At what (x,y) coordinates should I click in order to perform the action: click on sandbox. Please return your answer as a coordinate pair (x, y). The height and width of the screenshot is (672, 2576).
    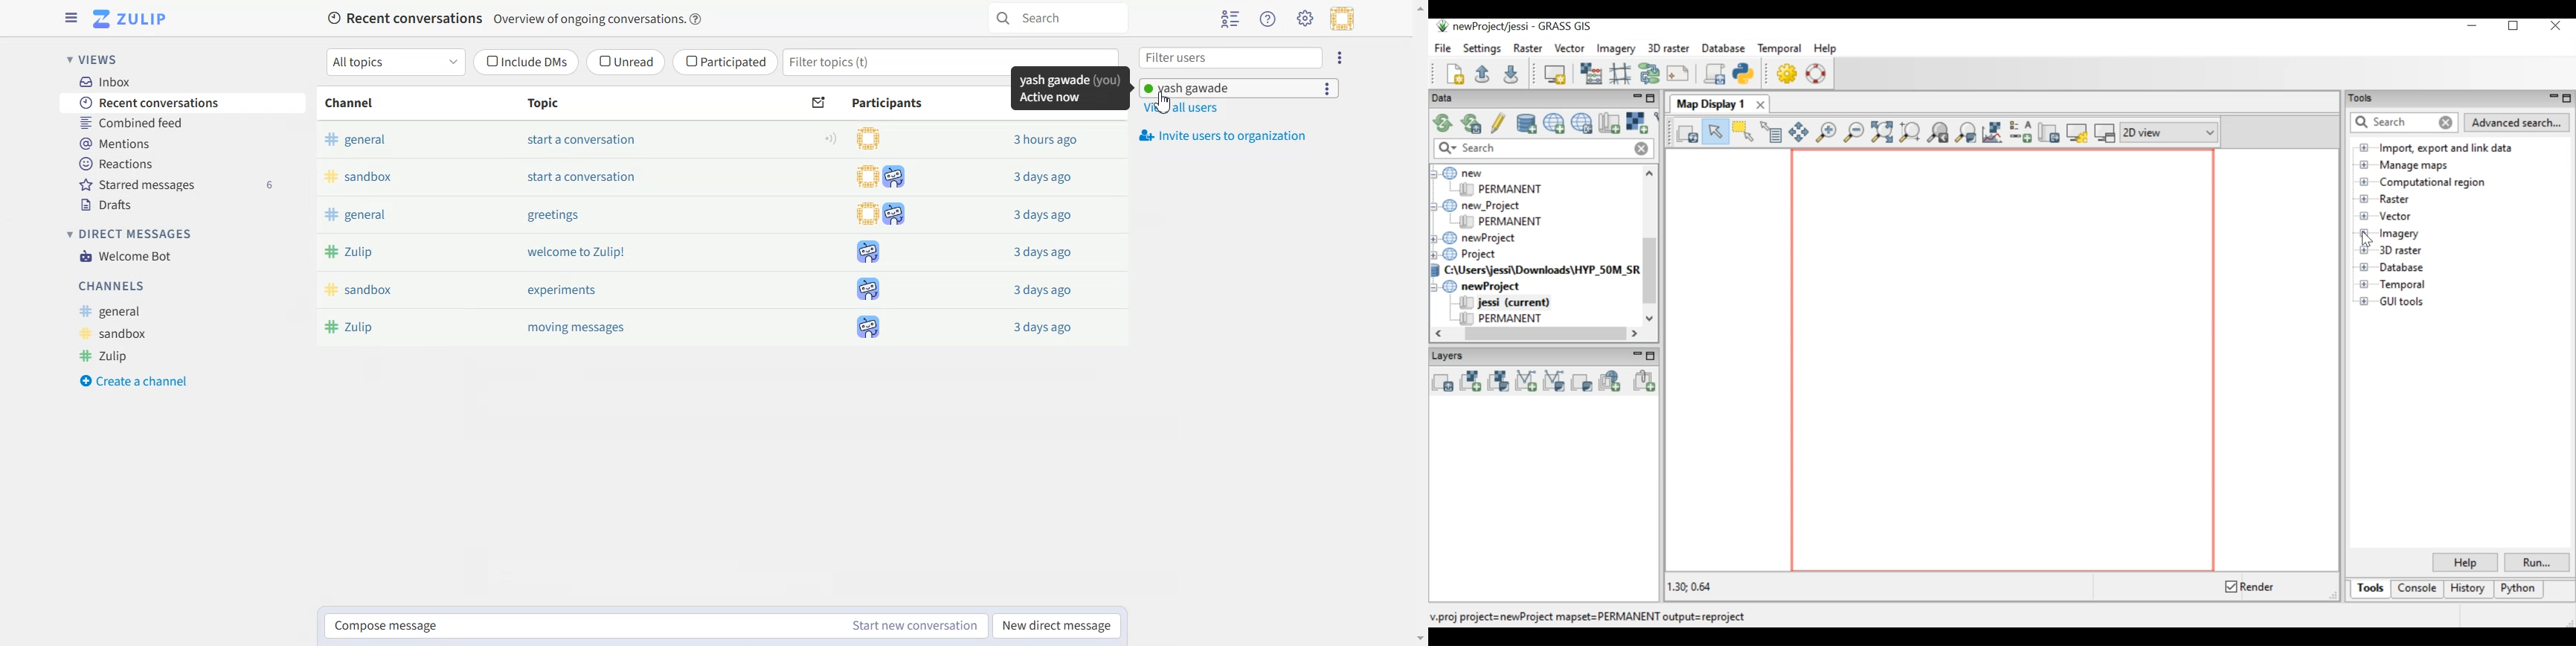
    Looking at the image, I should click on (363, 177).